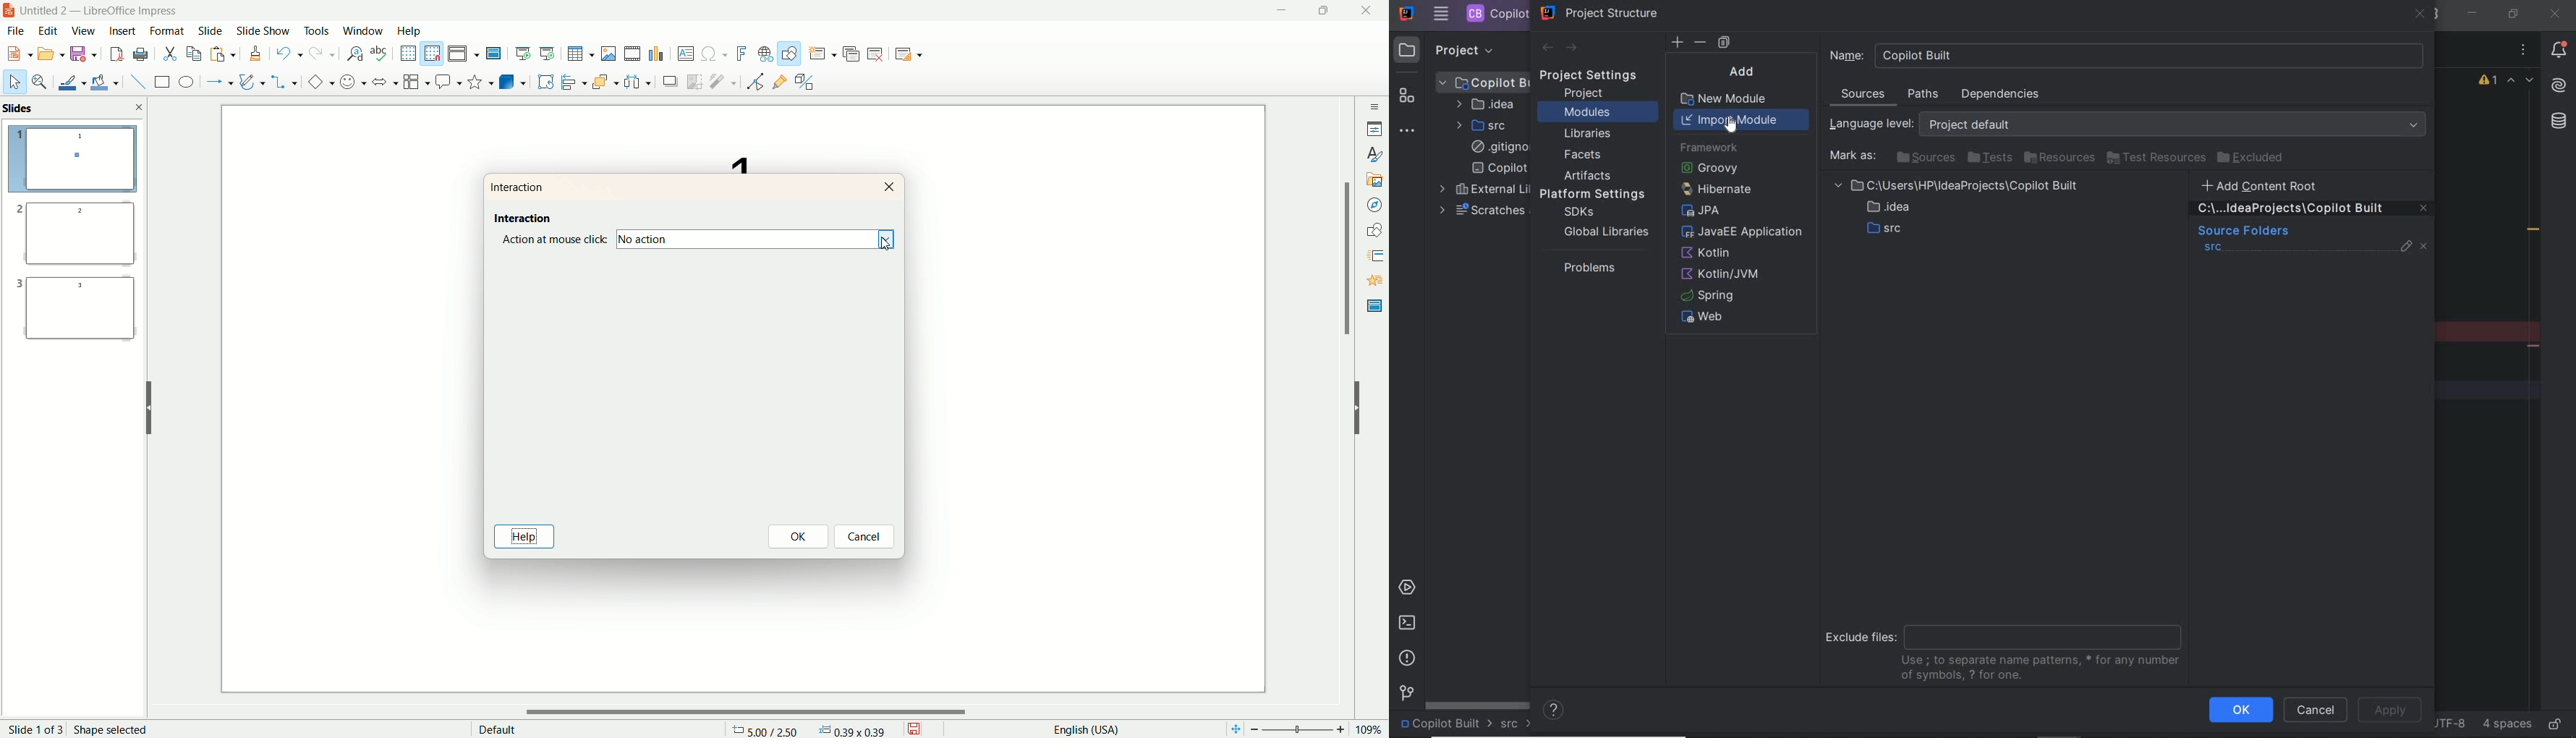  What do you see at coordinates (158, 82) in the screenshot?
I see `rectangle` at bounding box center [158, 82].